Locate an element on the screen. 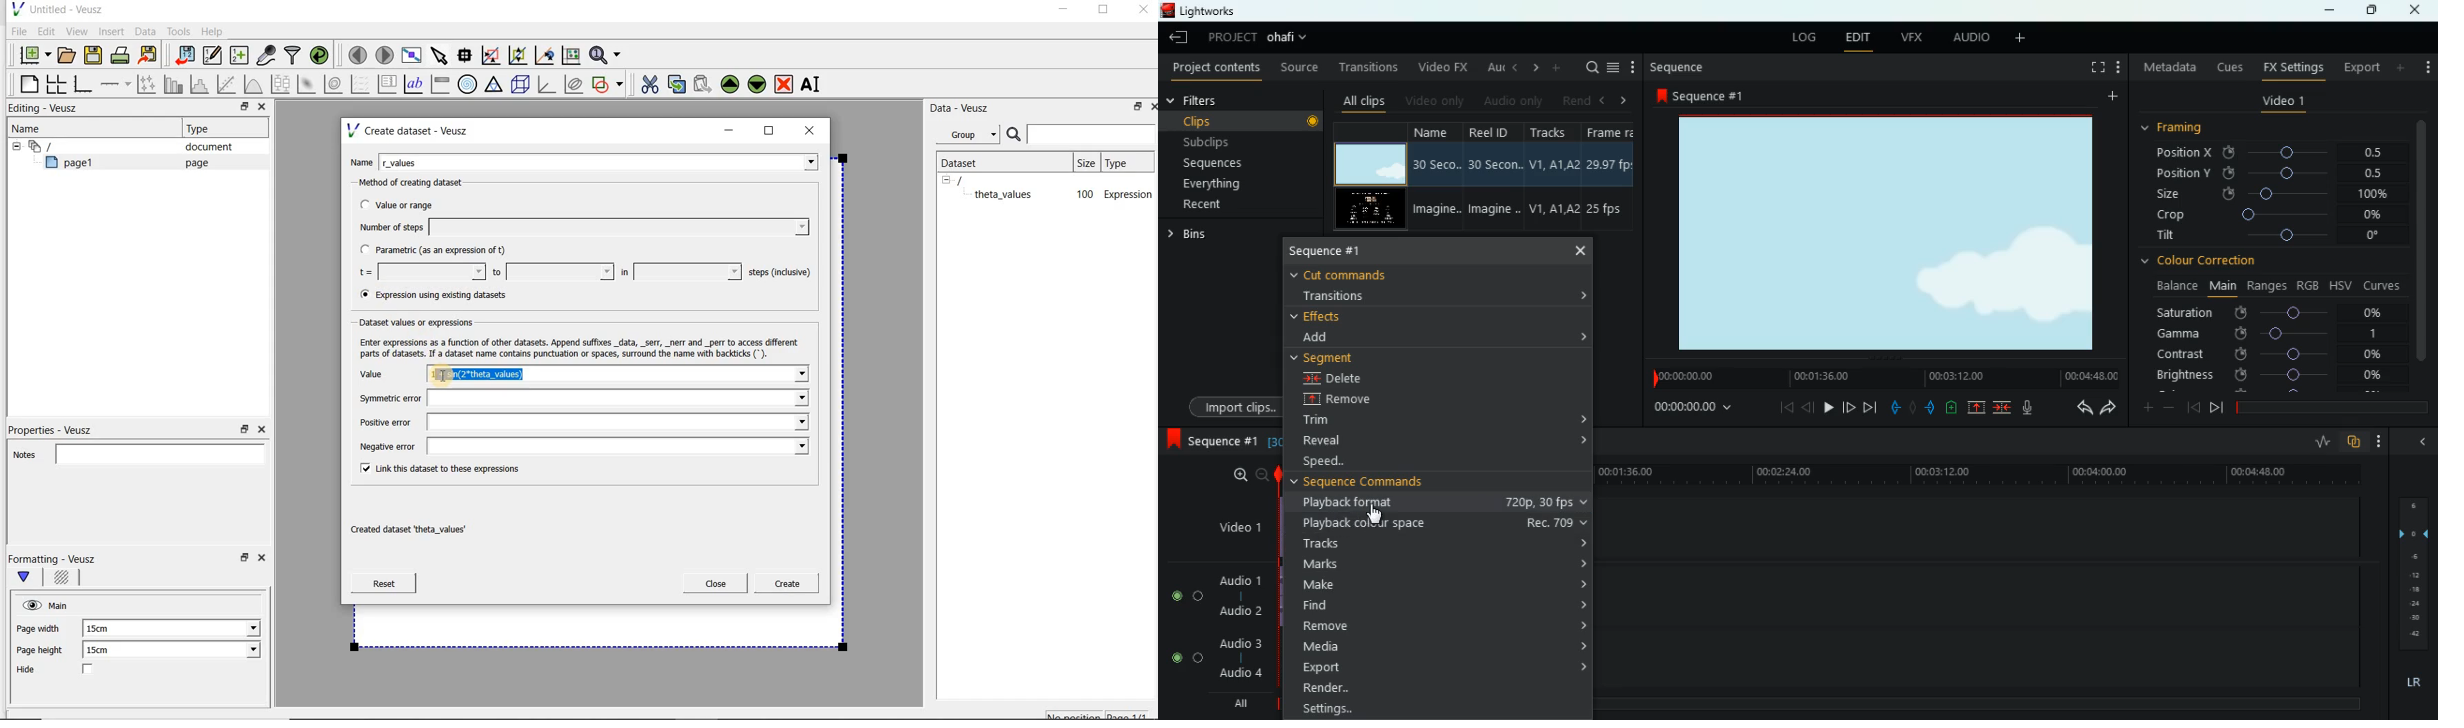 The height and width of the screenshot is (728, 2464). mic is located at coordinates (2026, 409).